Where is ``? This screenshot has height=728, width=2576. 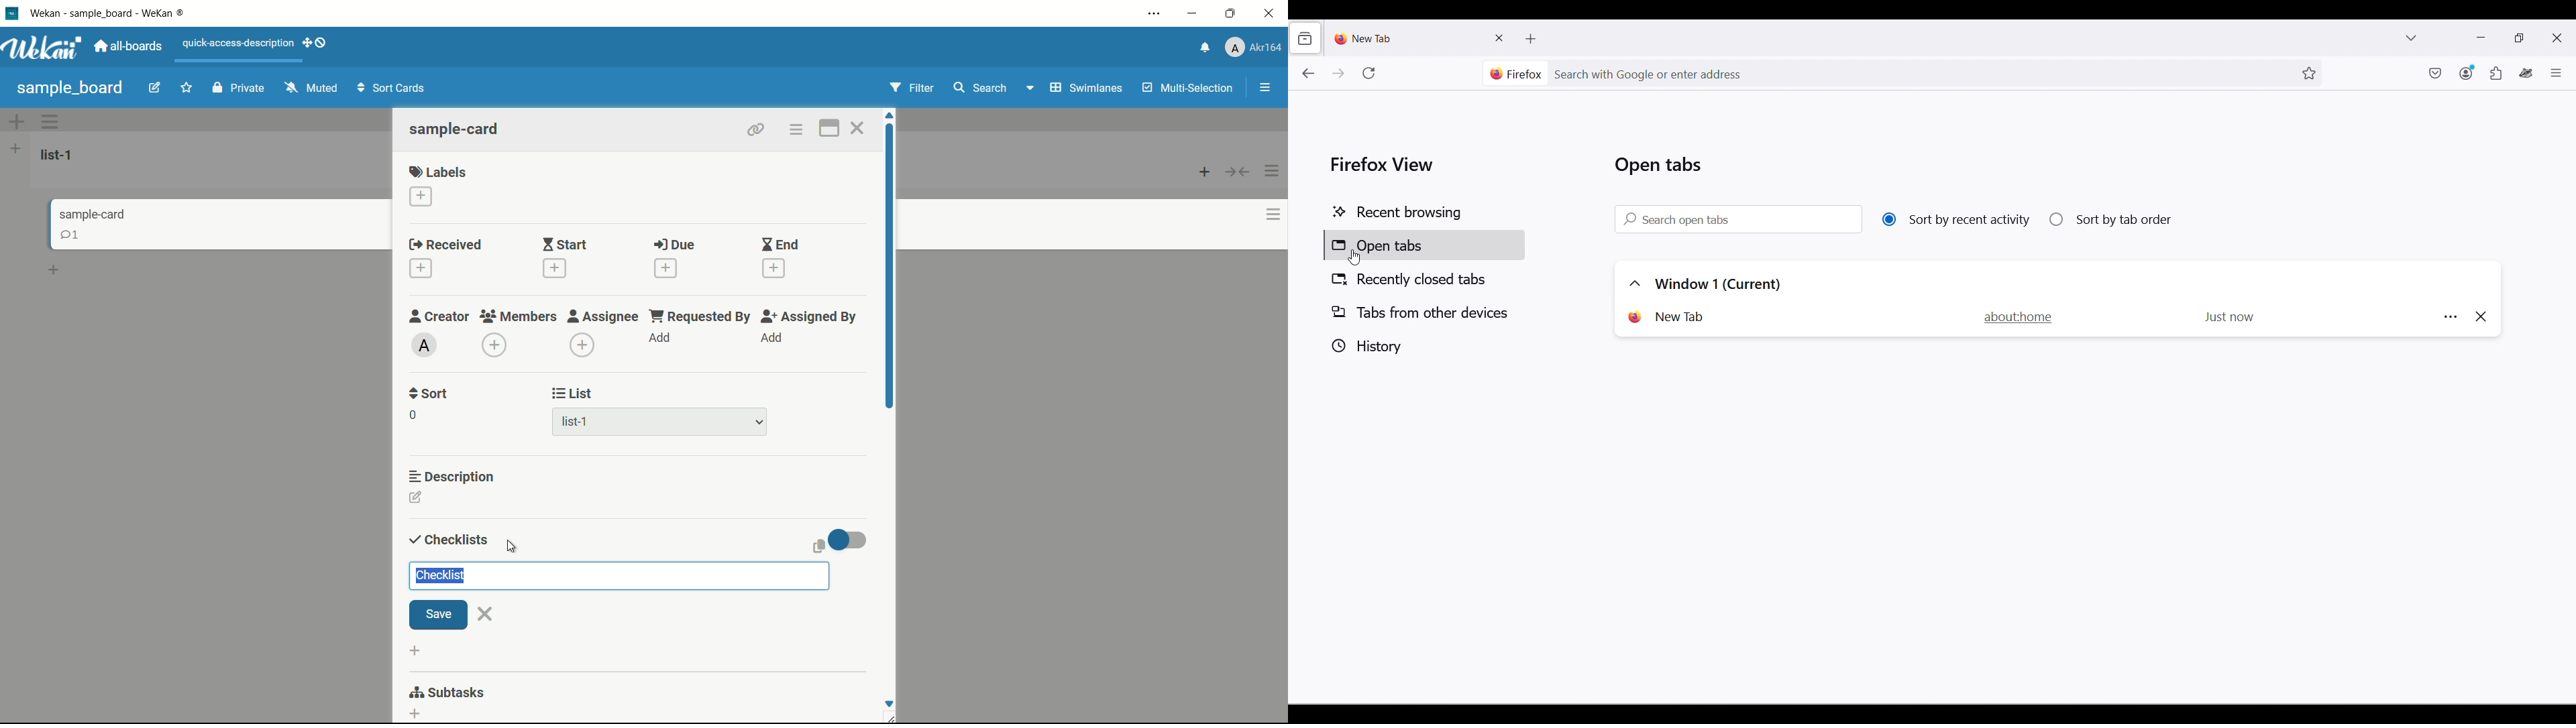  is located at coordinates (2226, 317).